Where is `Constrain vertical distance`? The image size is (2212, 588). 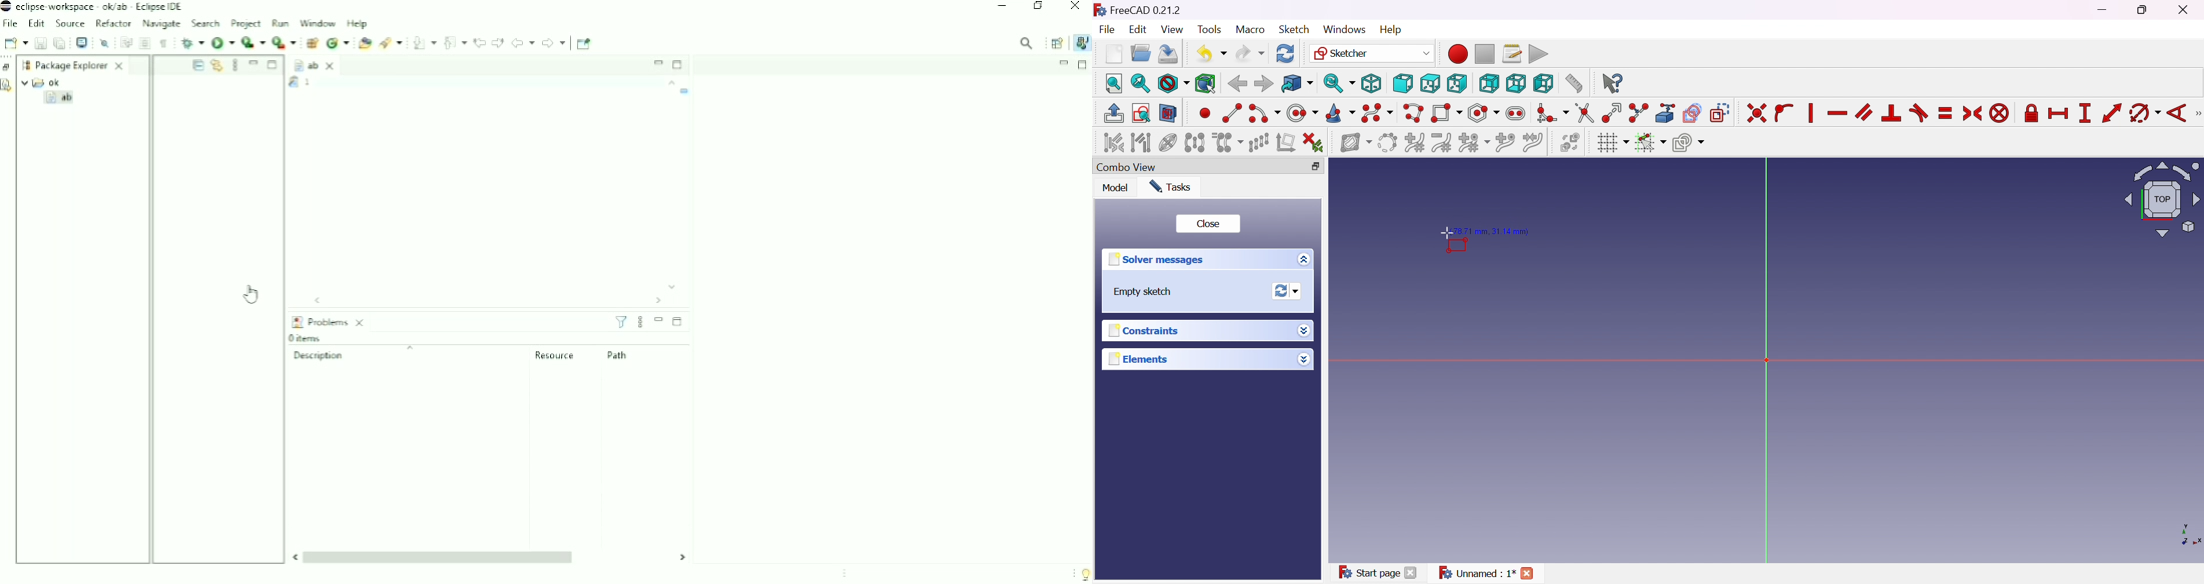
Constrain vertical distance is located at coordinates (2085, 113).